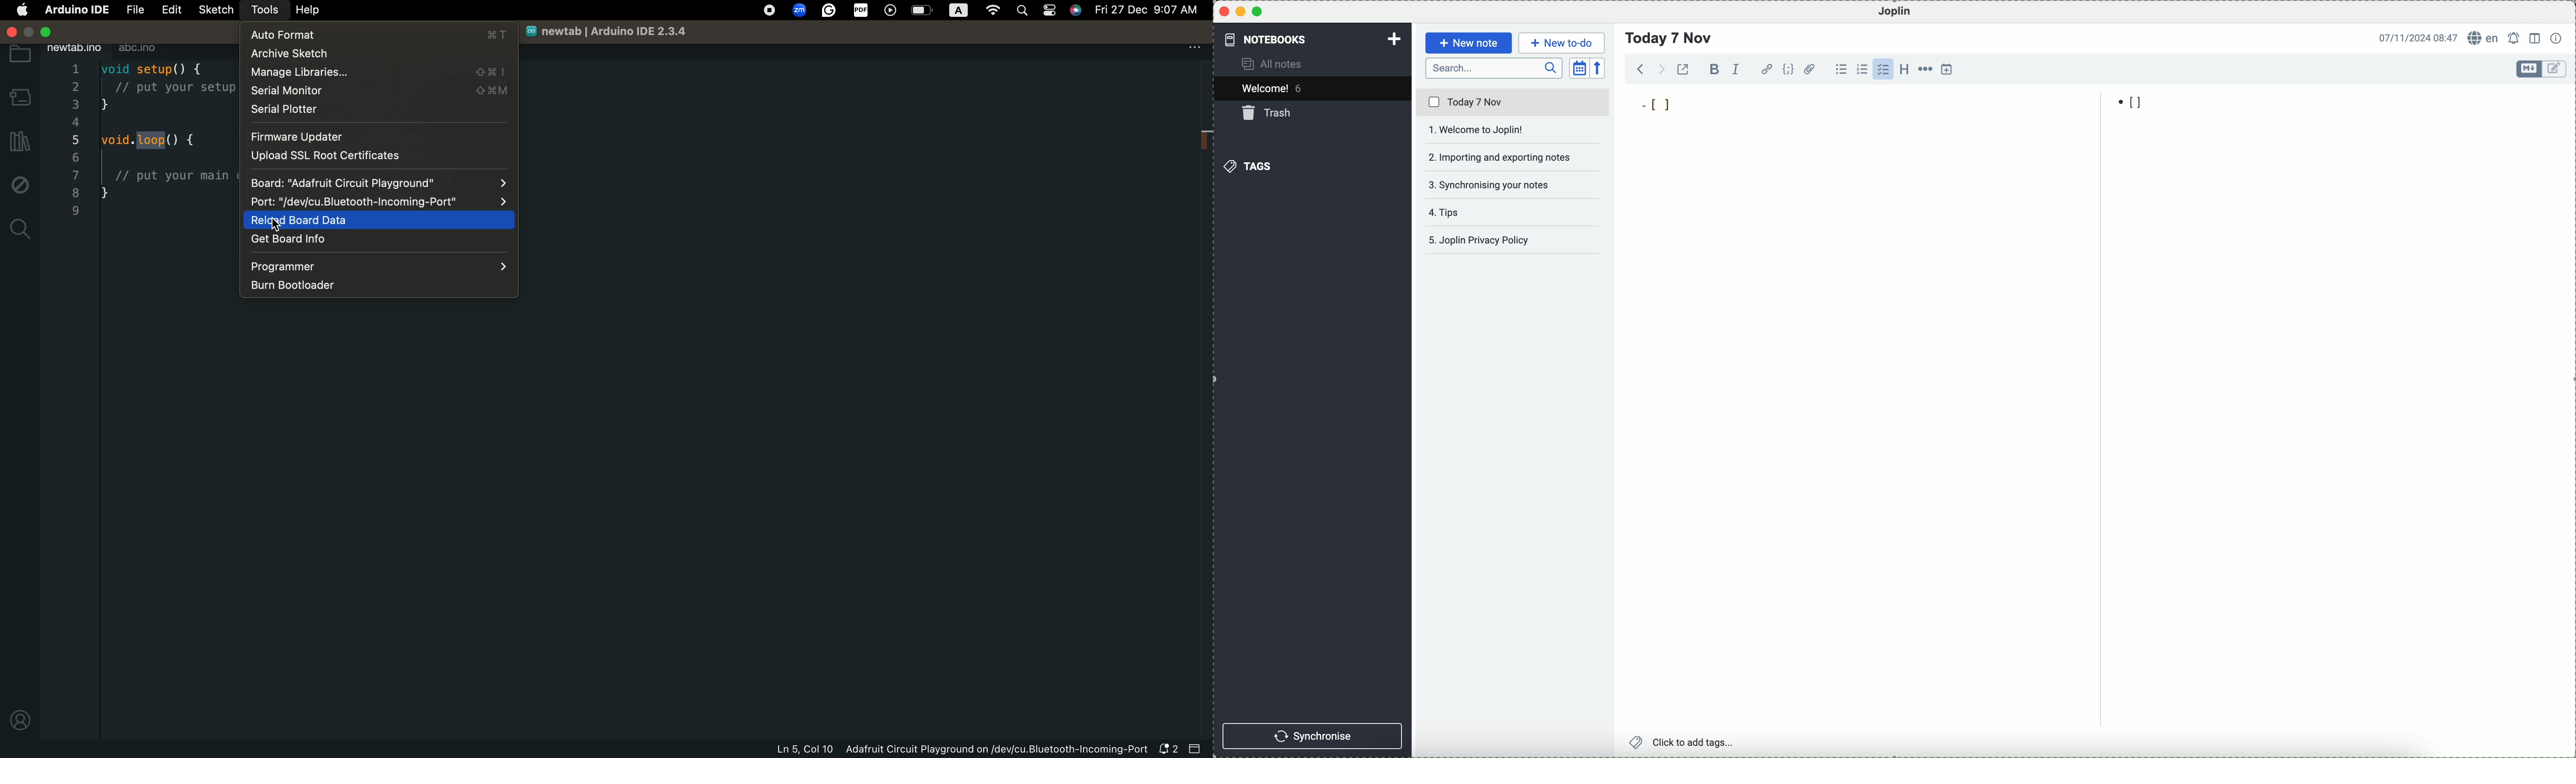  Describe the element at coordinates (1712, 69) in the screenshot. I see `bold` at that location.